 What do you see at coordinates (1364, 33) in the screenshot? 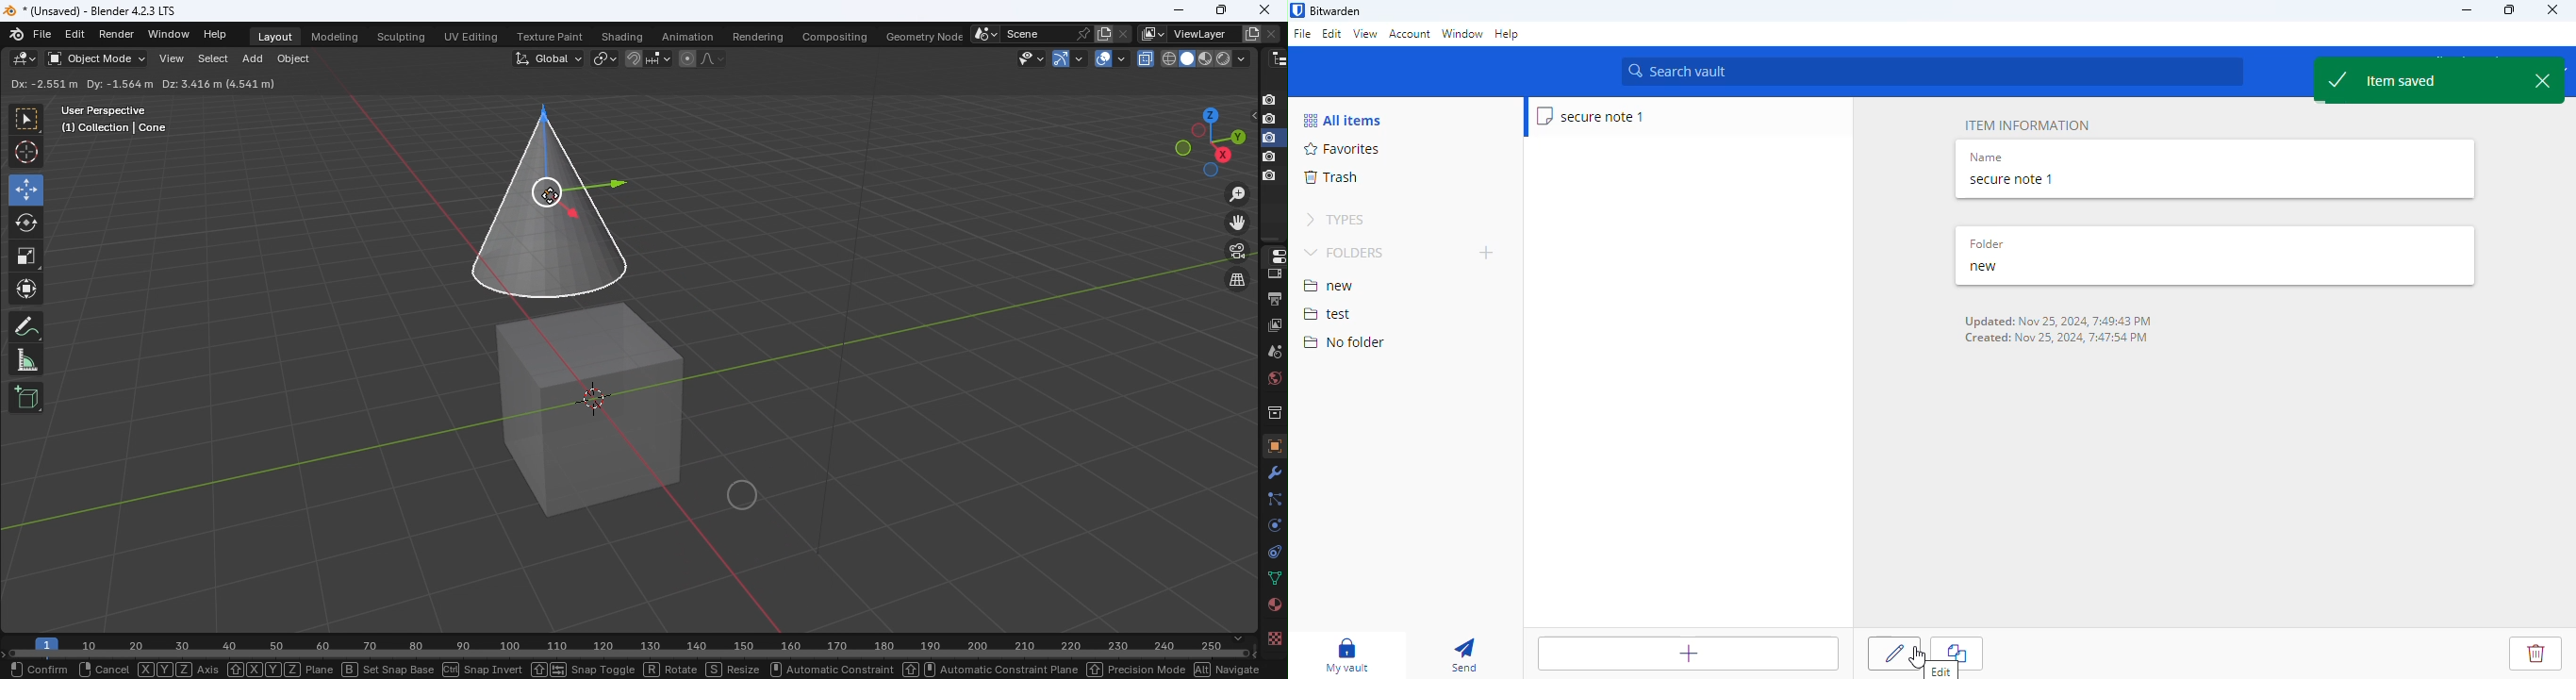
I see `view` at bounding box center [1364, 33].